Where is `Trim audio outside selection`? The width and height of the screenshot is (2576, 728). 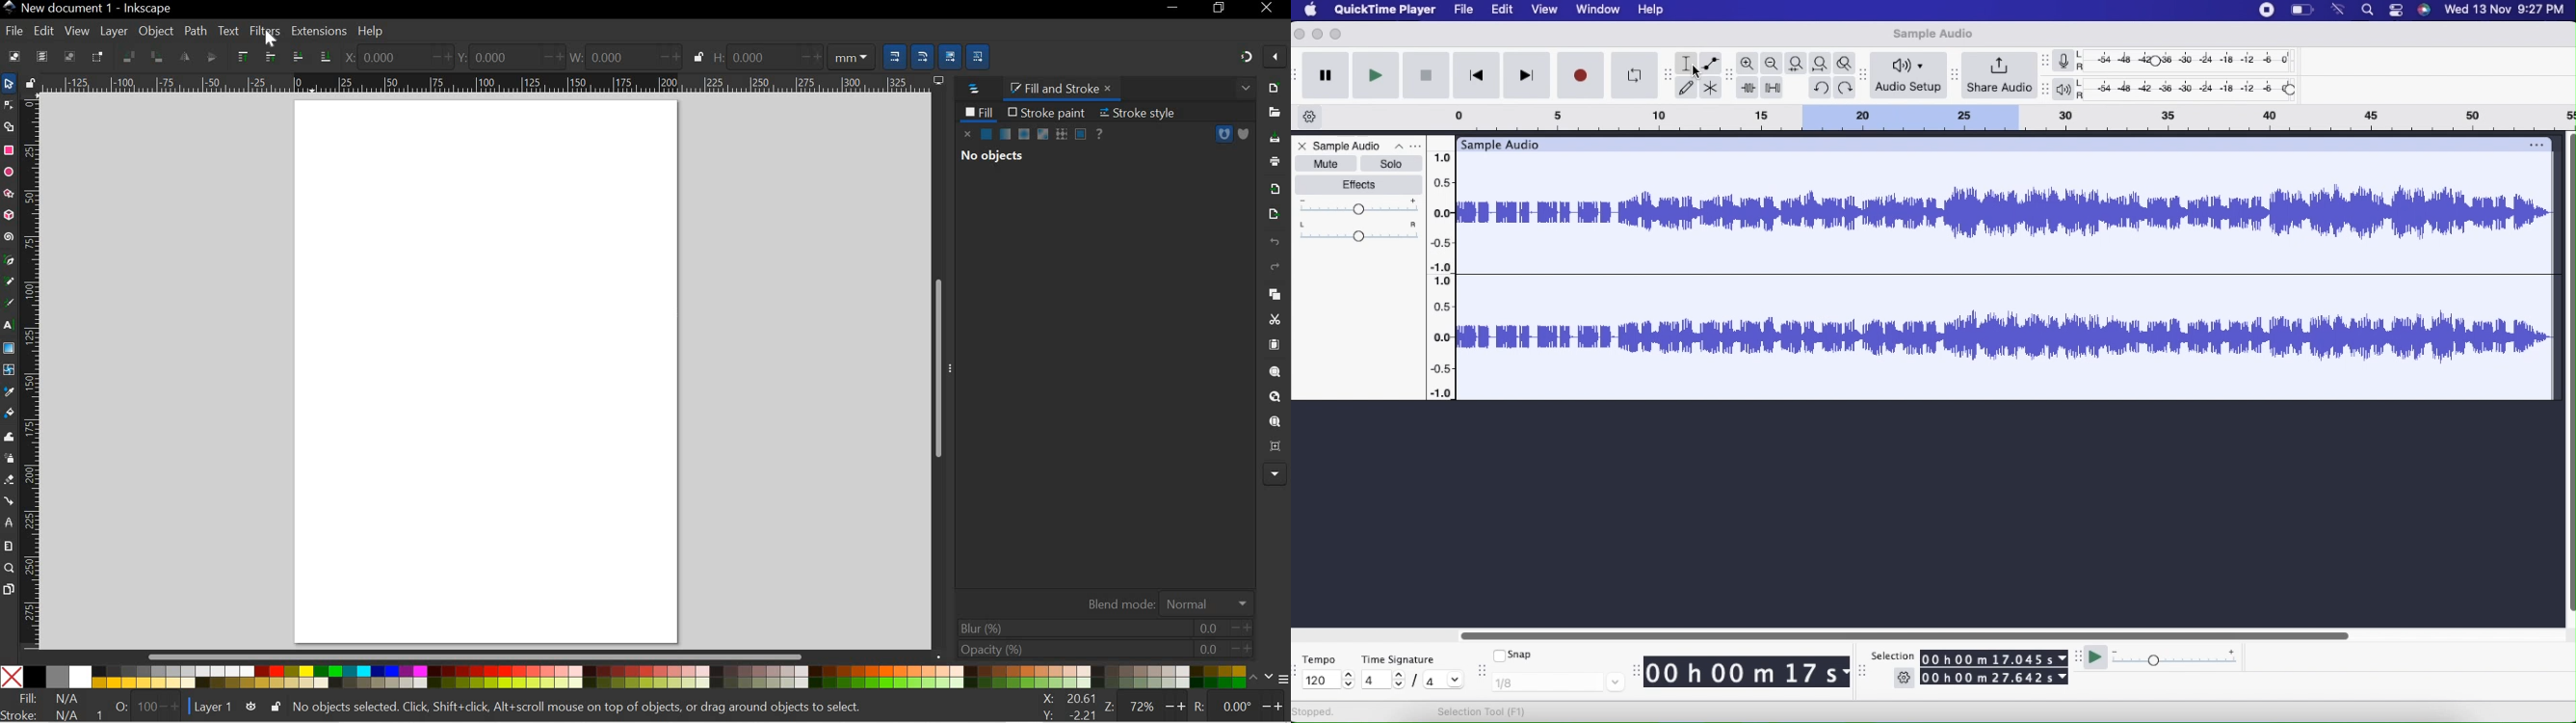 Trim audio outside selection is located at coordinates (1748, 89).